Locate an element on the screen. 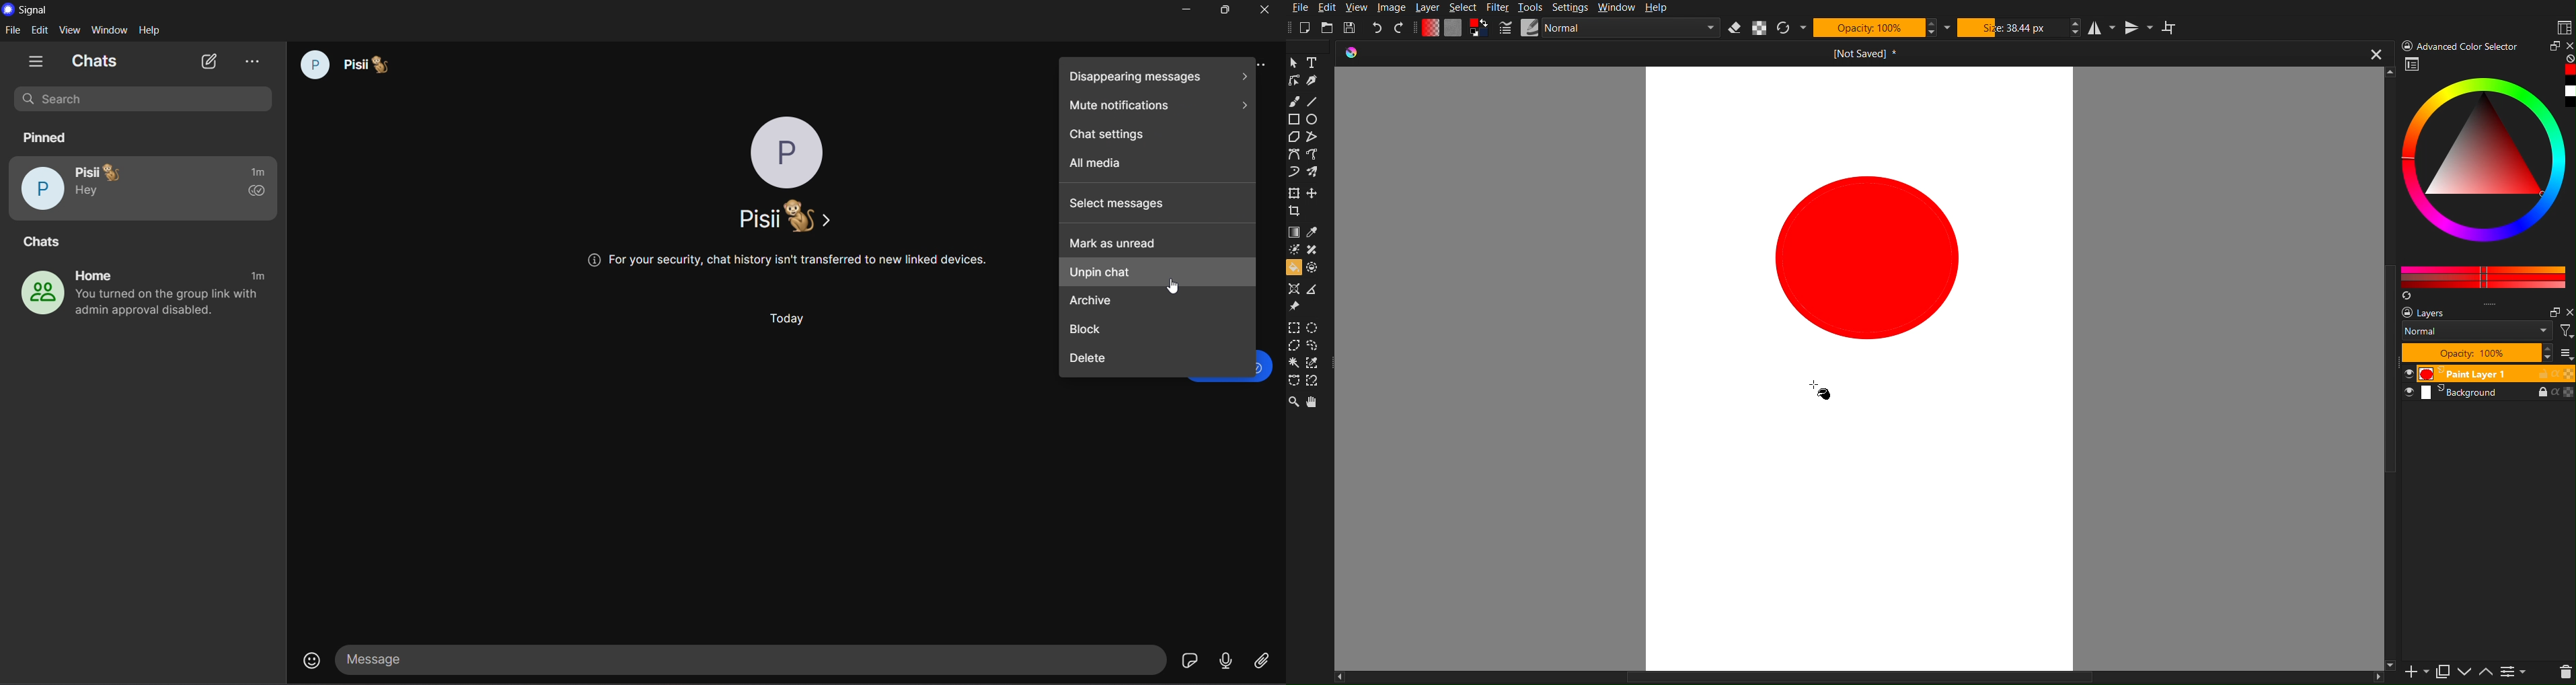  magic Wand is located at coordinates (1294, 365).